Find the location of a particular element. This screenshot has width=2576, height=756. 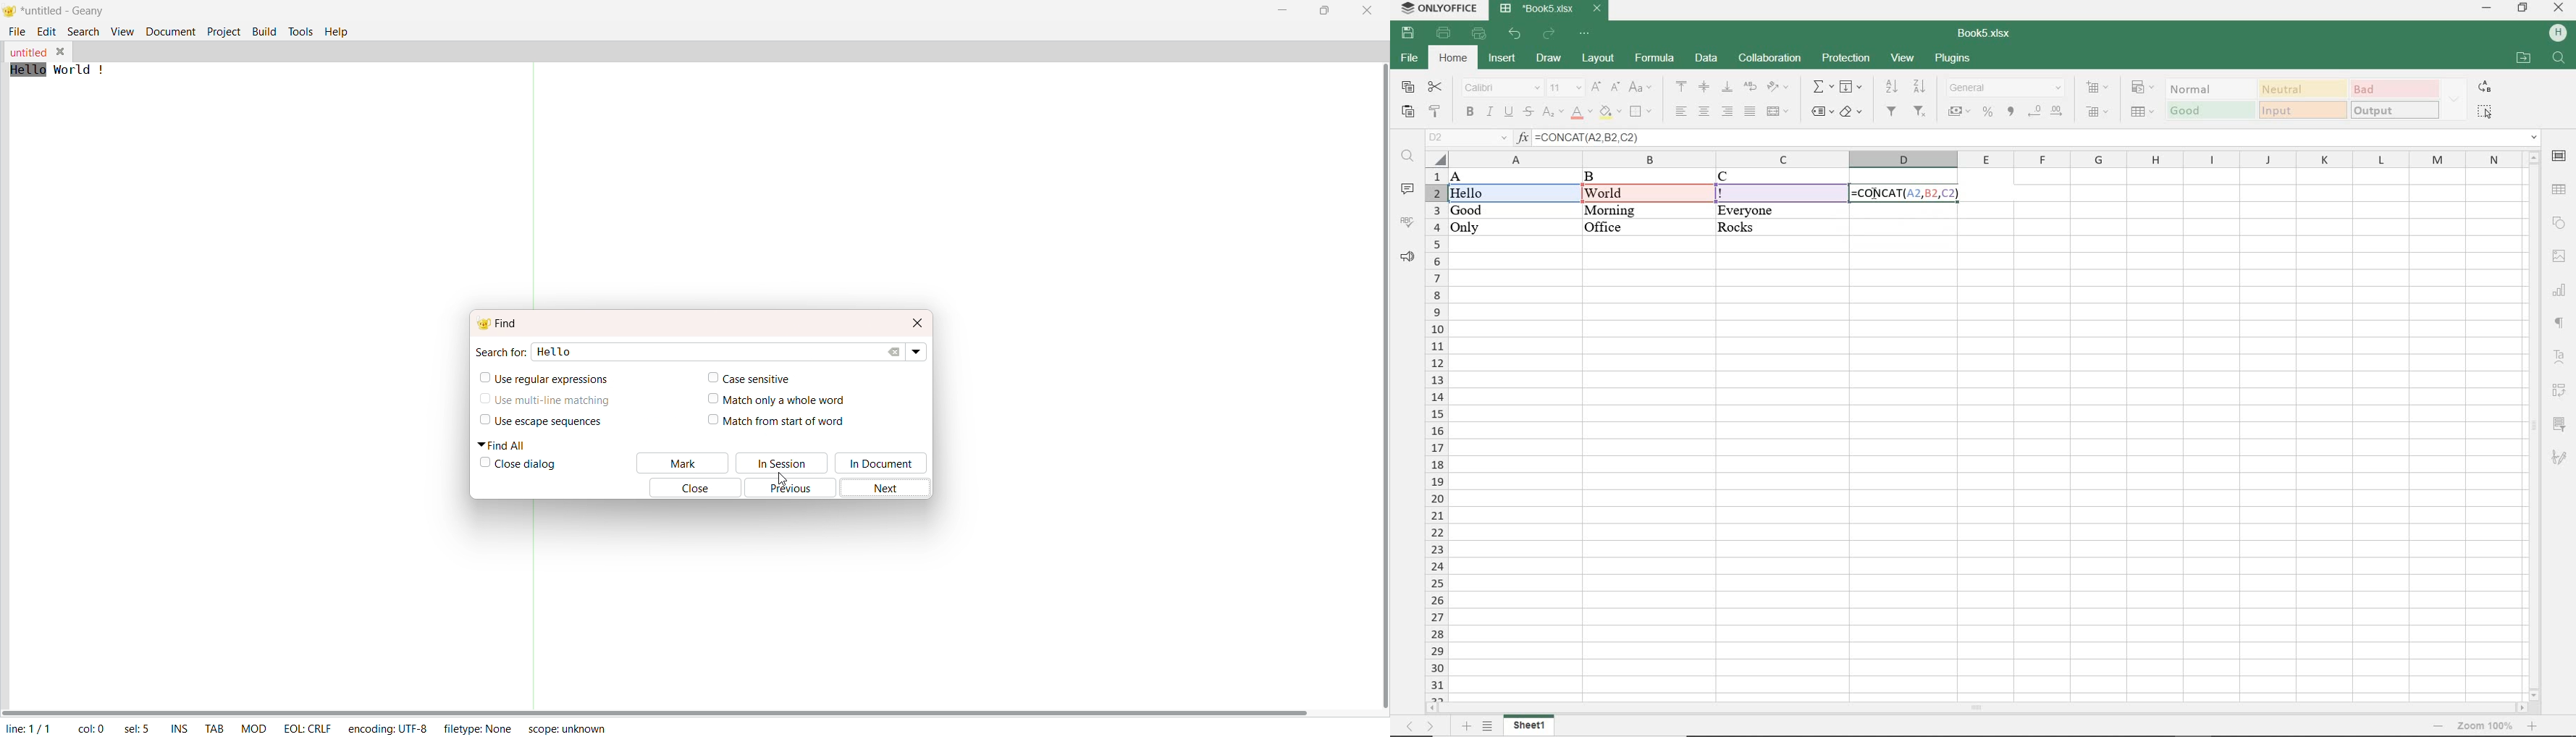

Script Unknown is located at coordinates (568, 730).